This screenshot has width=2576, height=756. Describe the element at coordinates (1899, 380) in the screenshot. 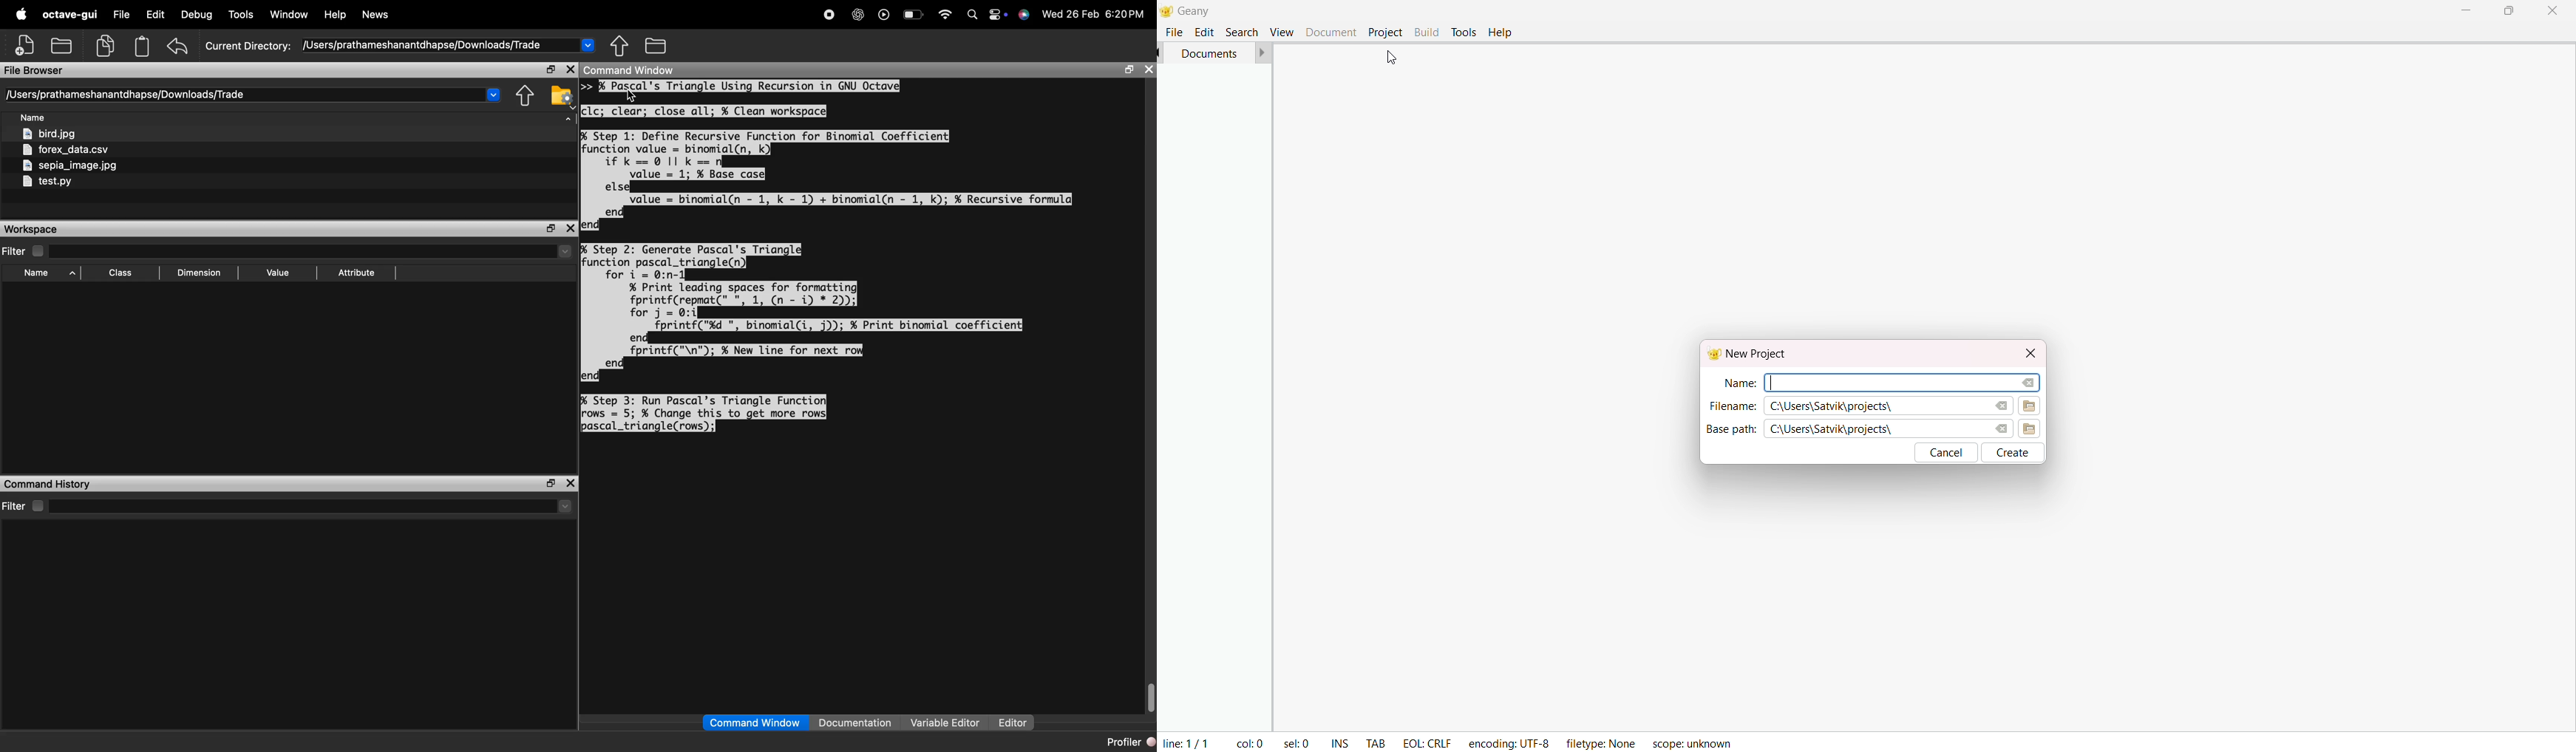

I see `Search area` at that location.